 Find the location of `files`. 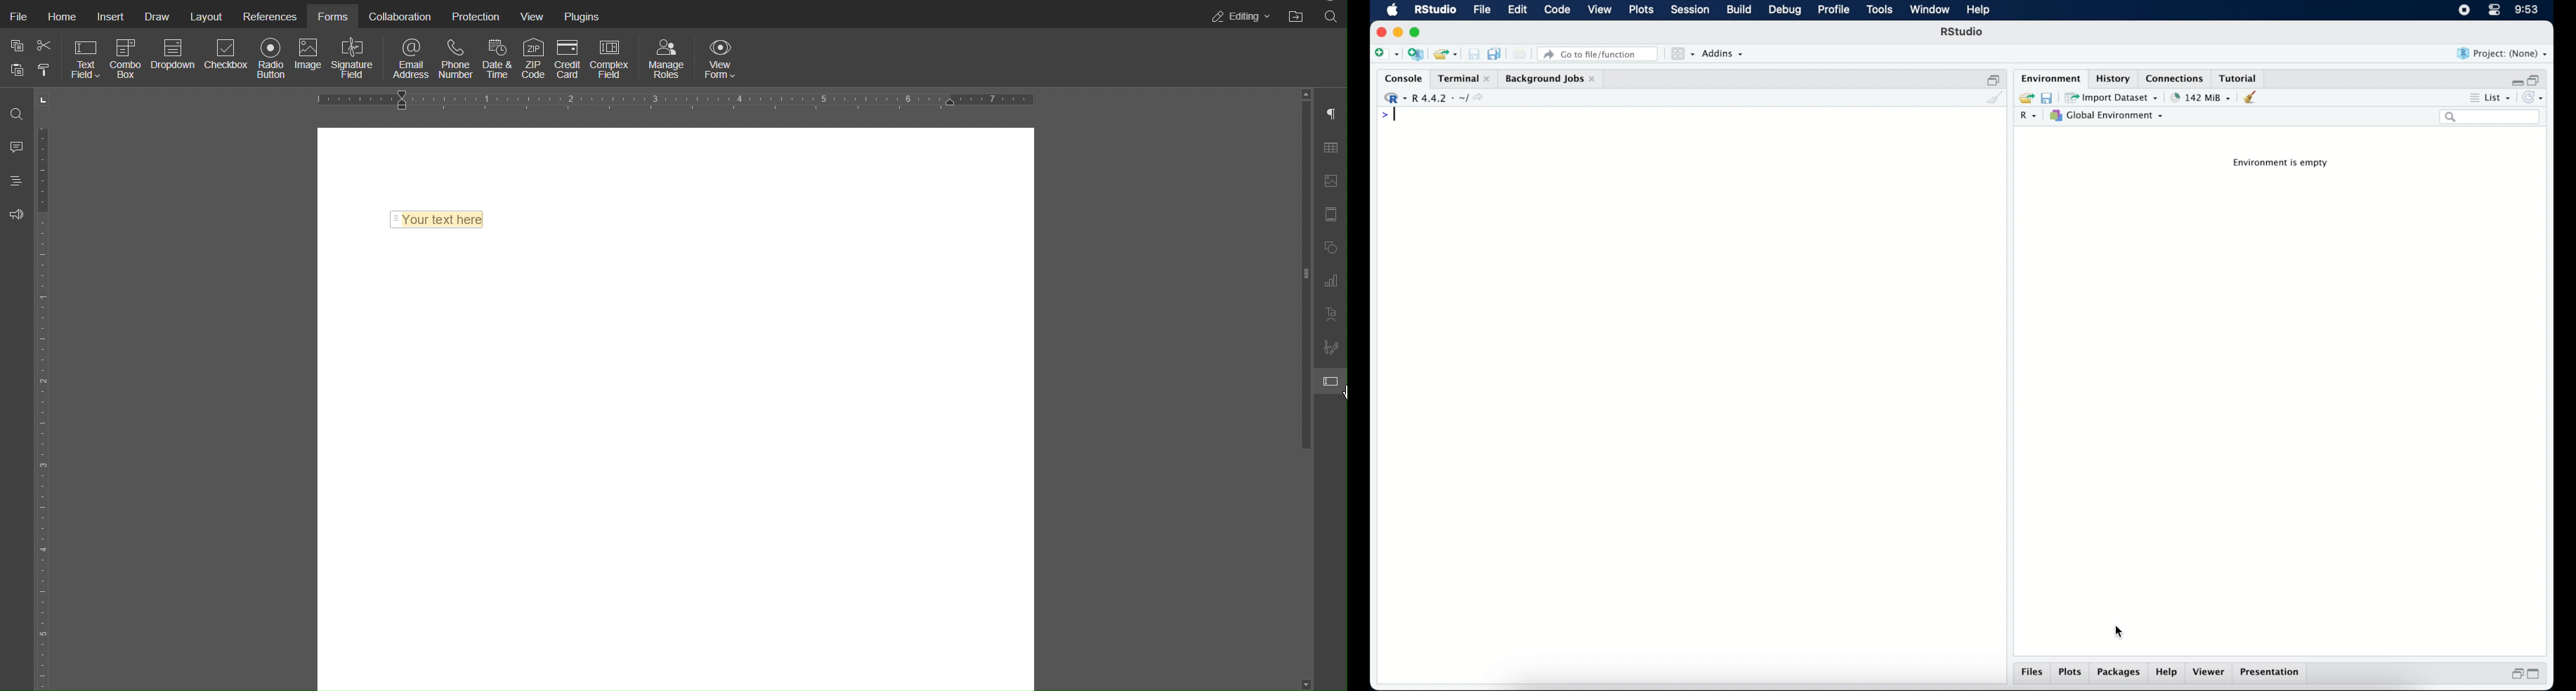

files is located at coordinates (2031, 673).